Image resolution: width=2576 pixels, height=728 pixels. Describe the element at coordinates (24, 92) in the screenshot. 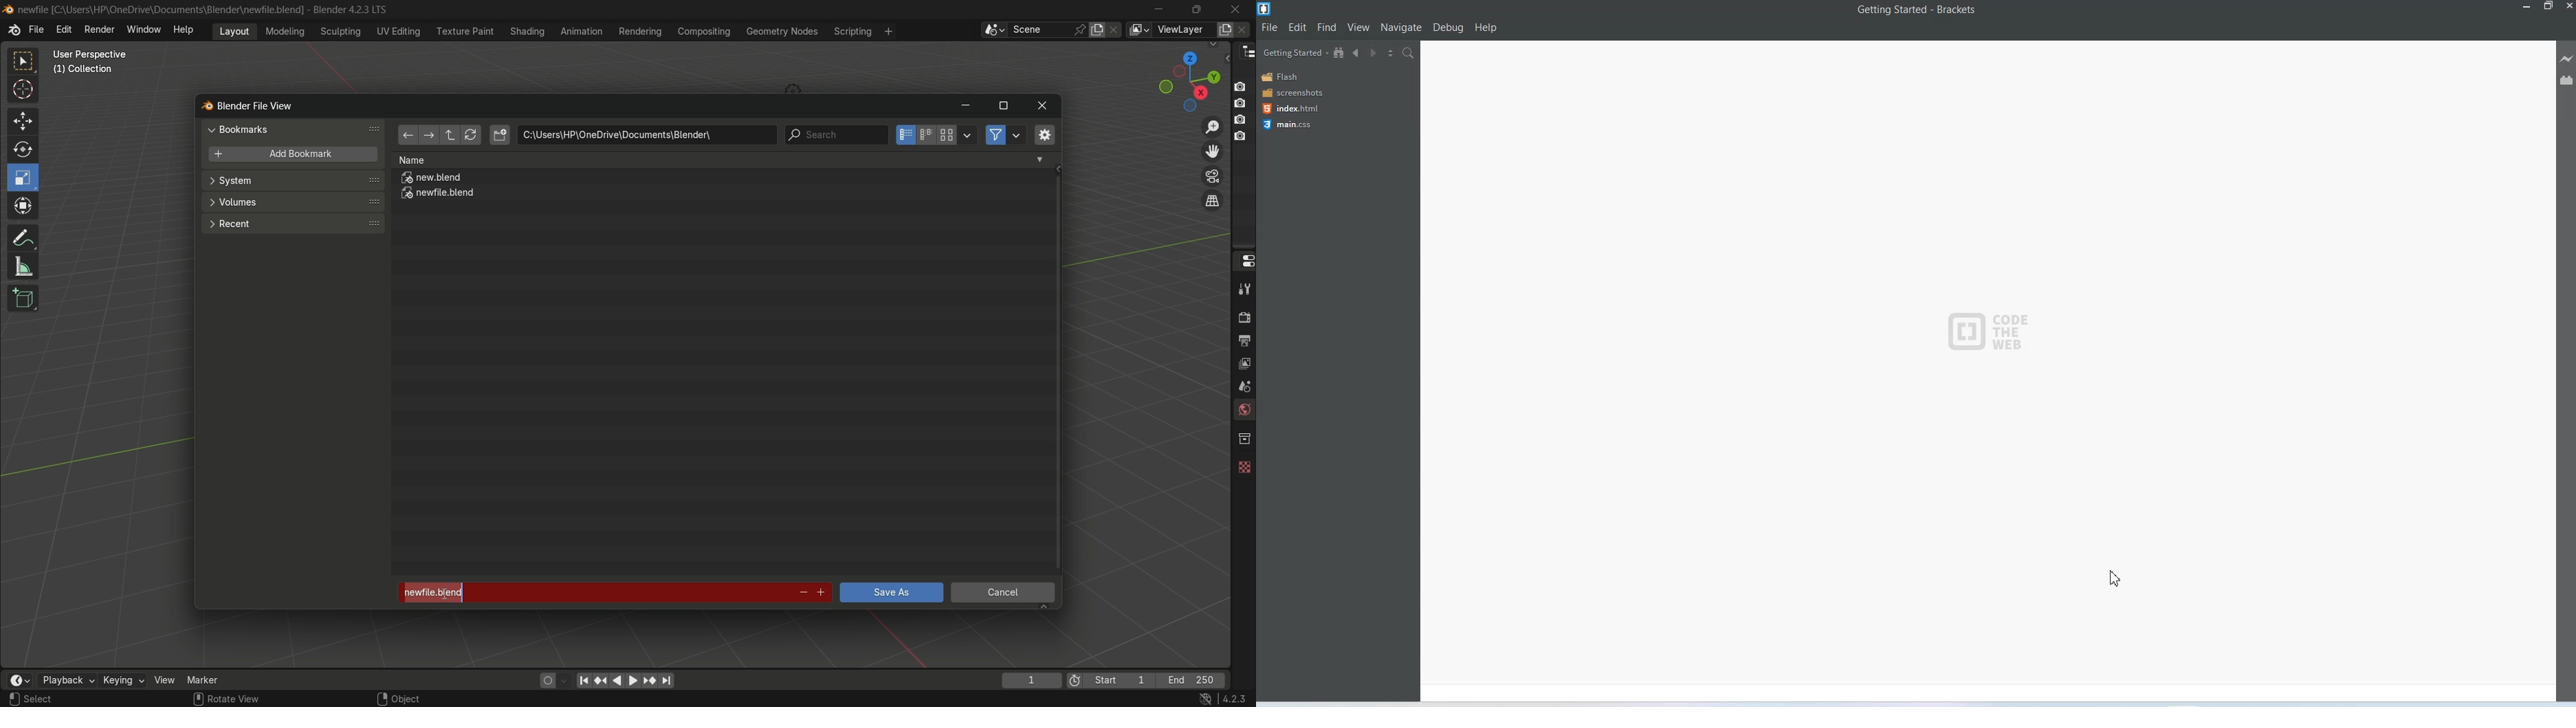

I see `cursor` at that location.